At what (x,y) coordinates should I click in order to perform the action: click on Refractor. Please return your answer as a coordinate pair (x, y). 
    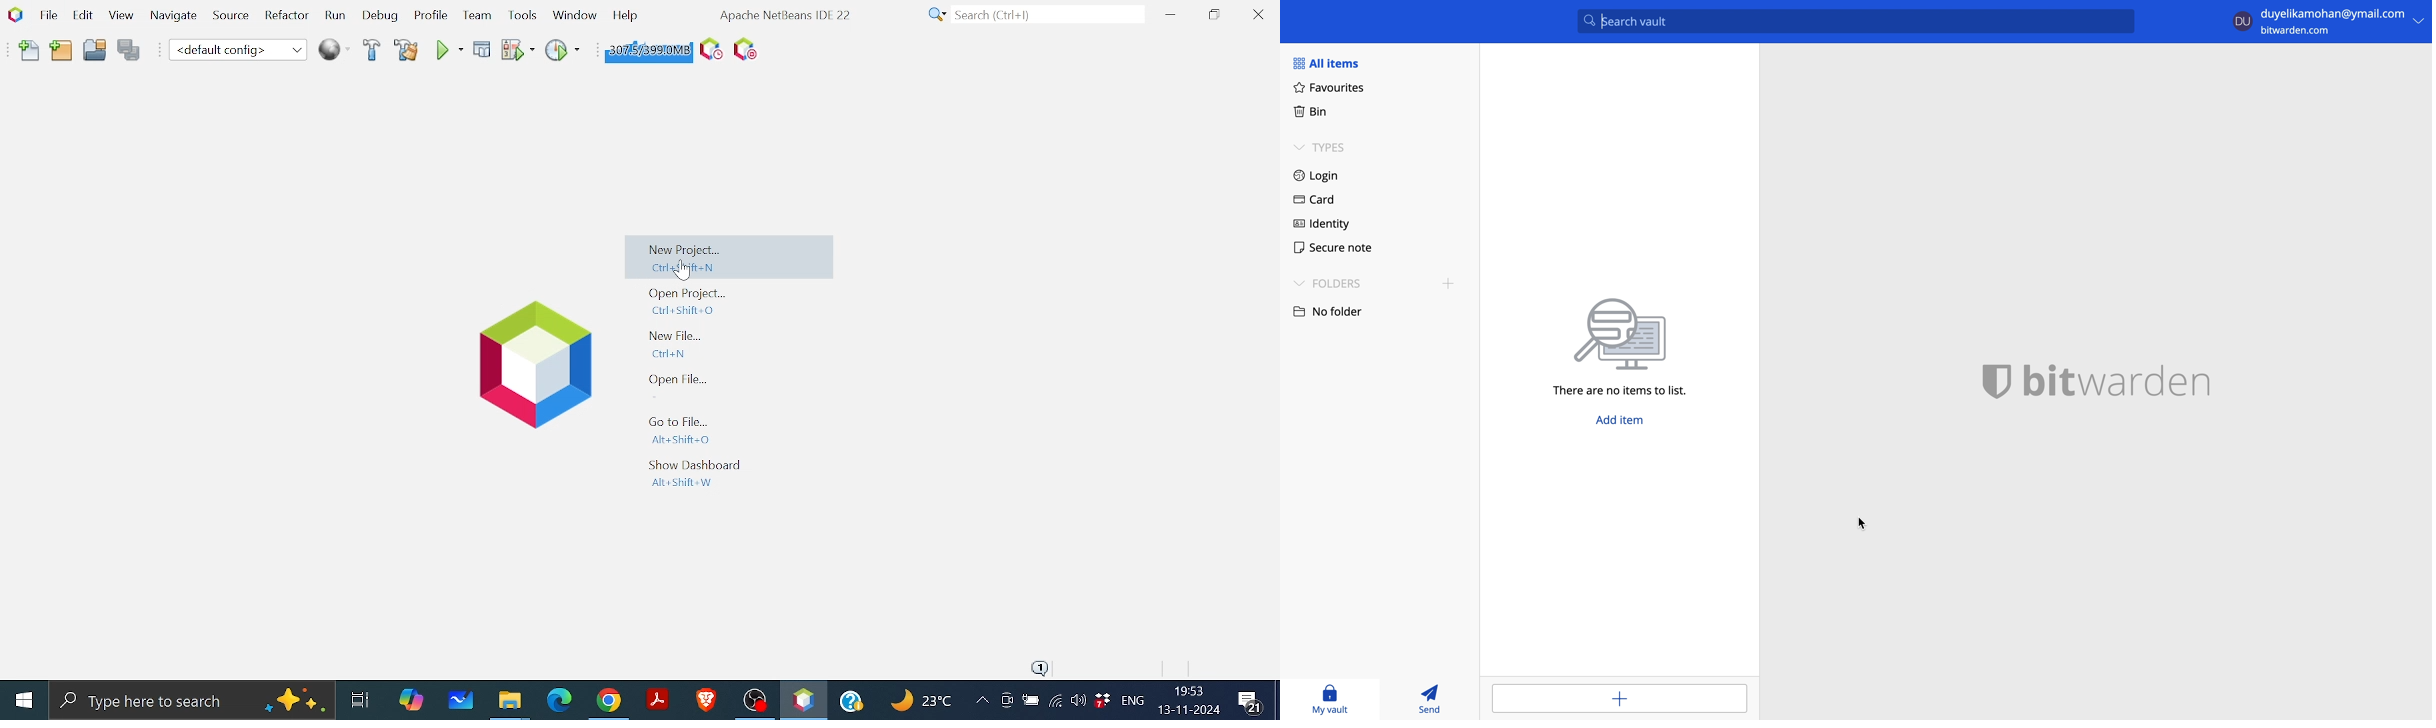
    Looking at the image, I should click on (282, 16).